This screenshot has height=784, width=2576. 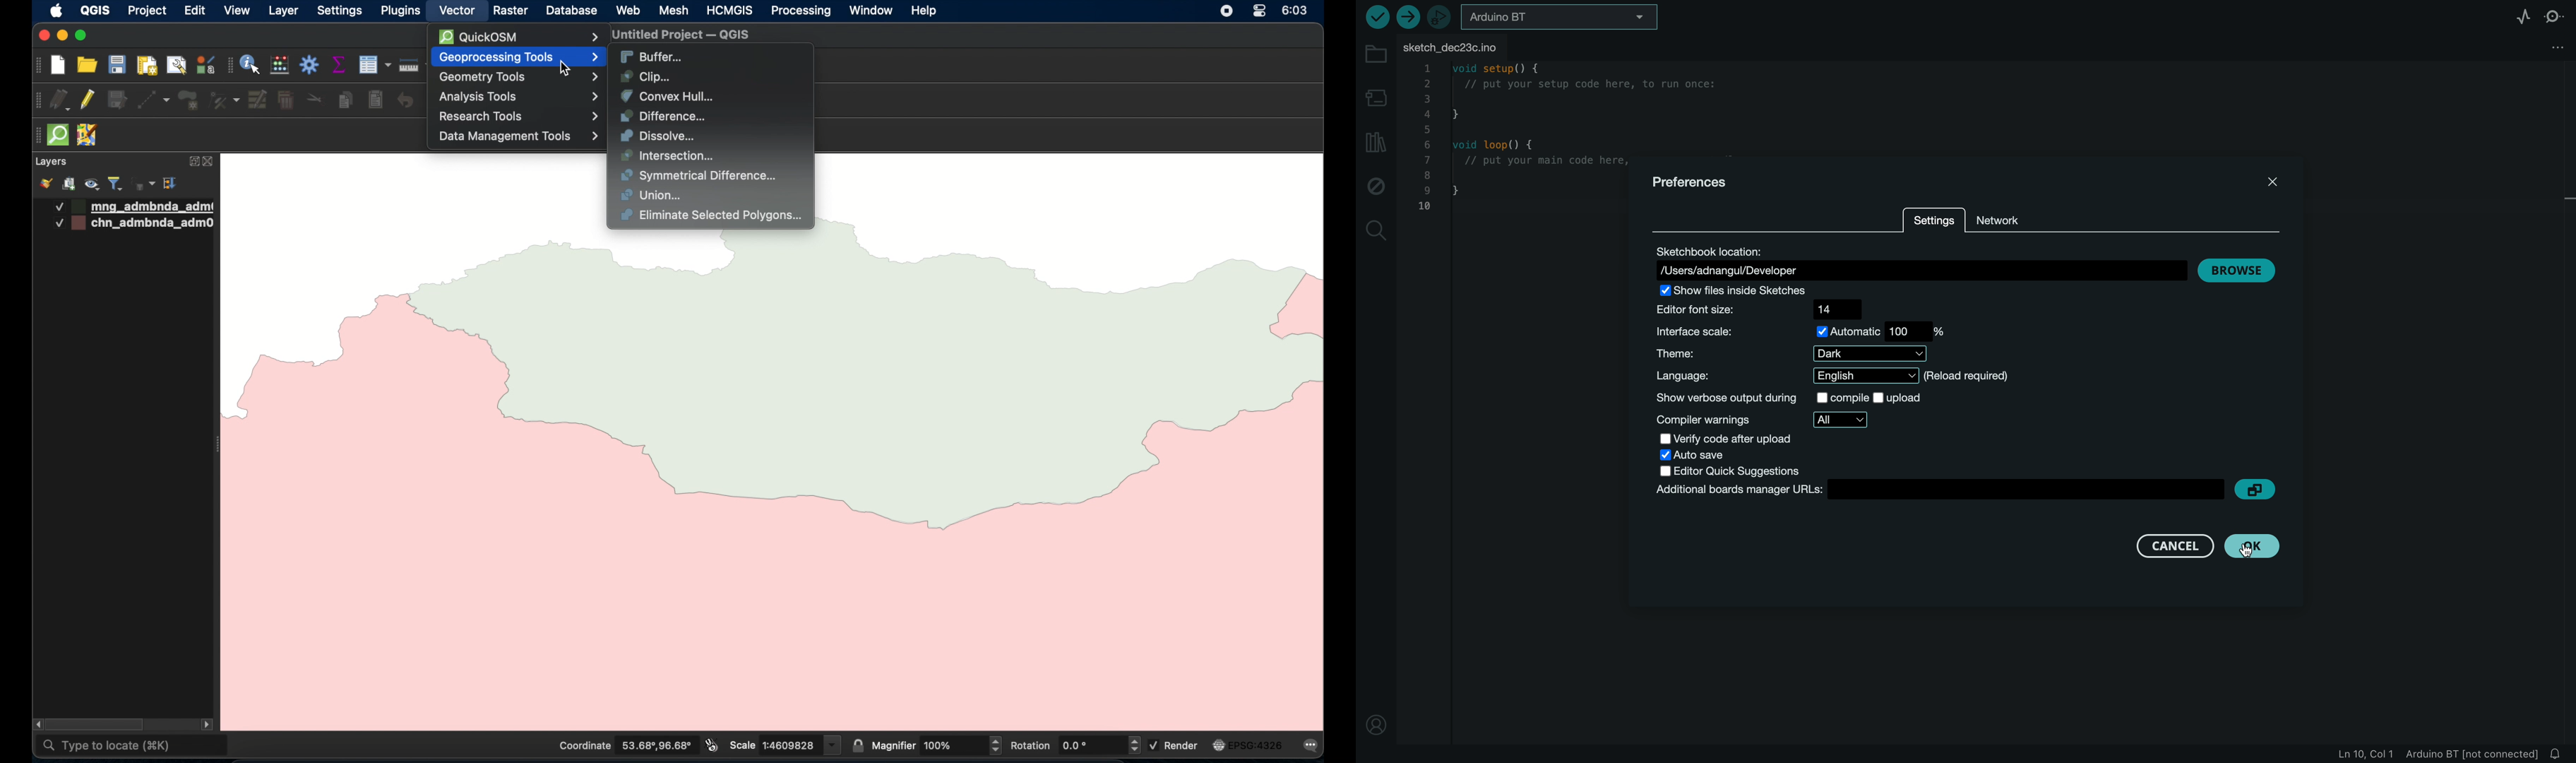 I want to click on save edits, so click(x=118, y=100).